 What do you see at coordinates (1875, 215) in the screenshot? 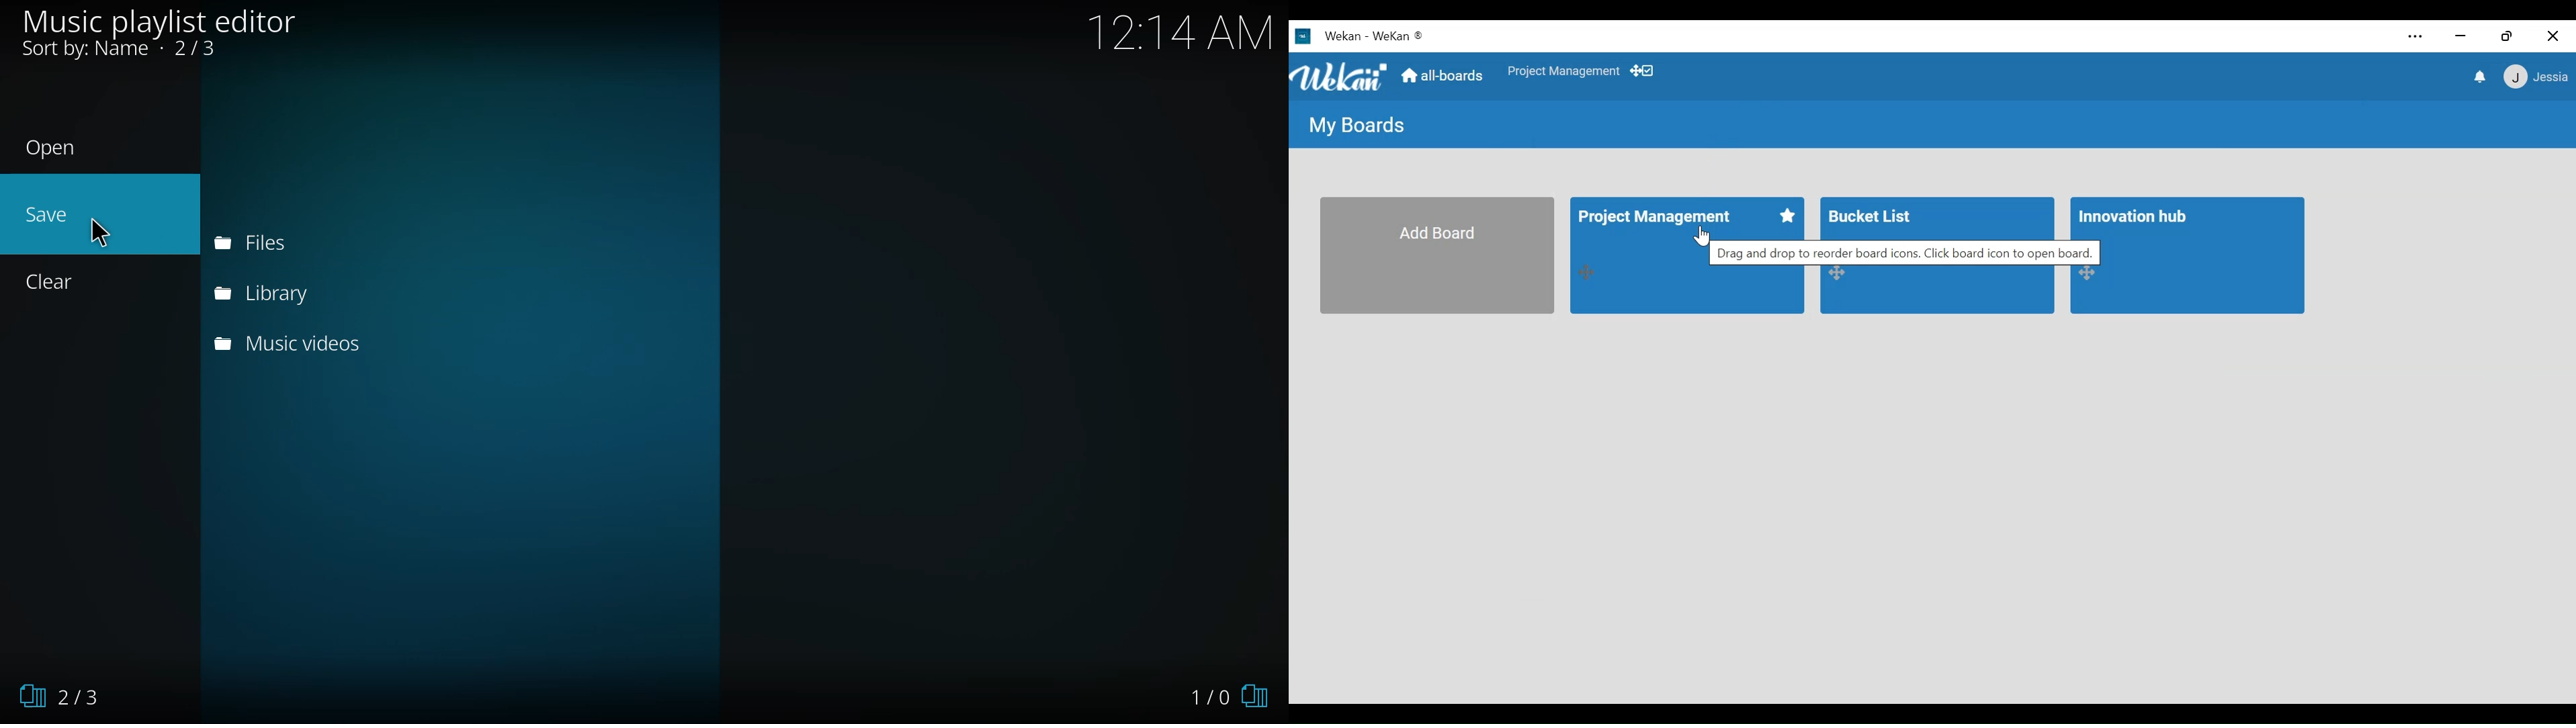
I see `Bucket List` at bounding box center [1875, 215].